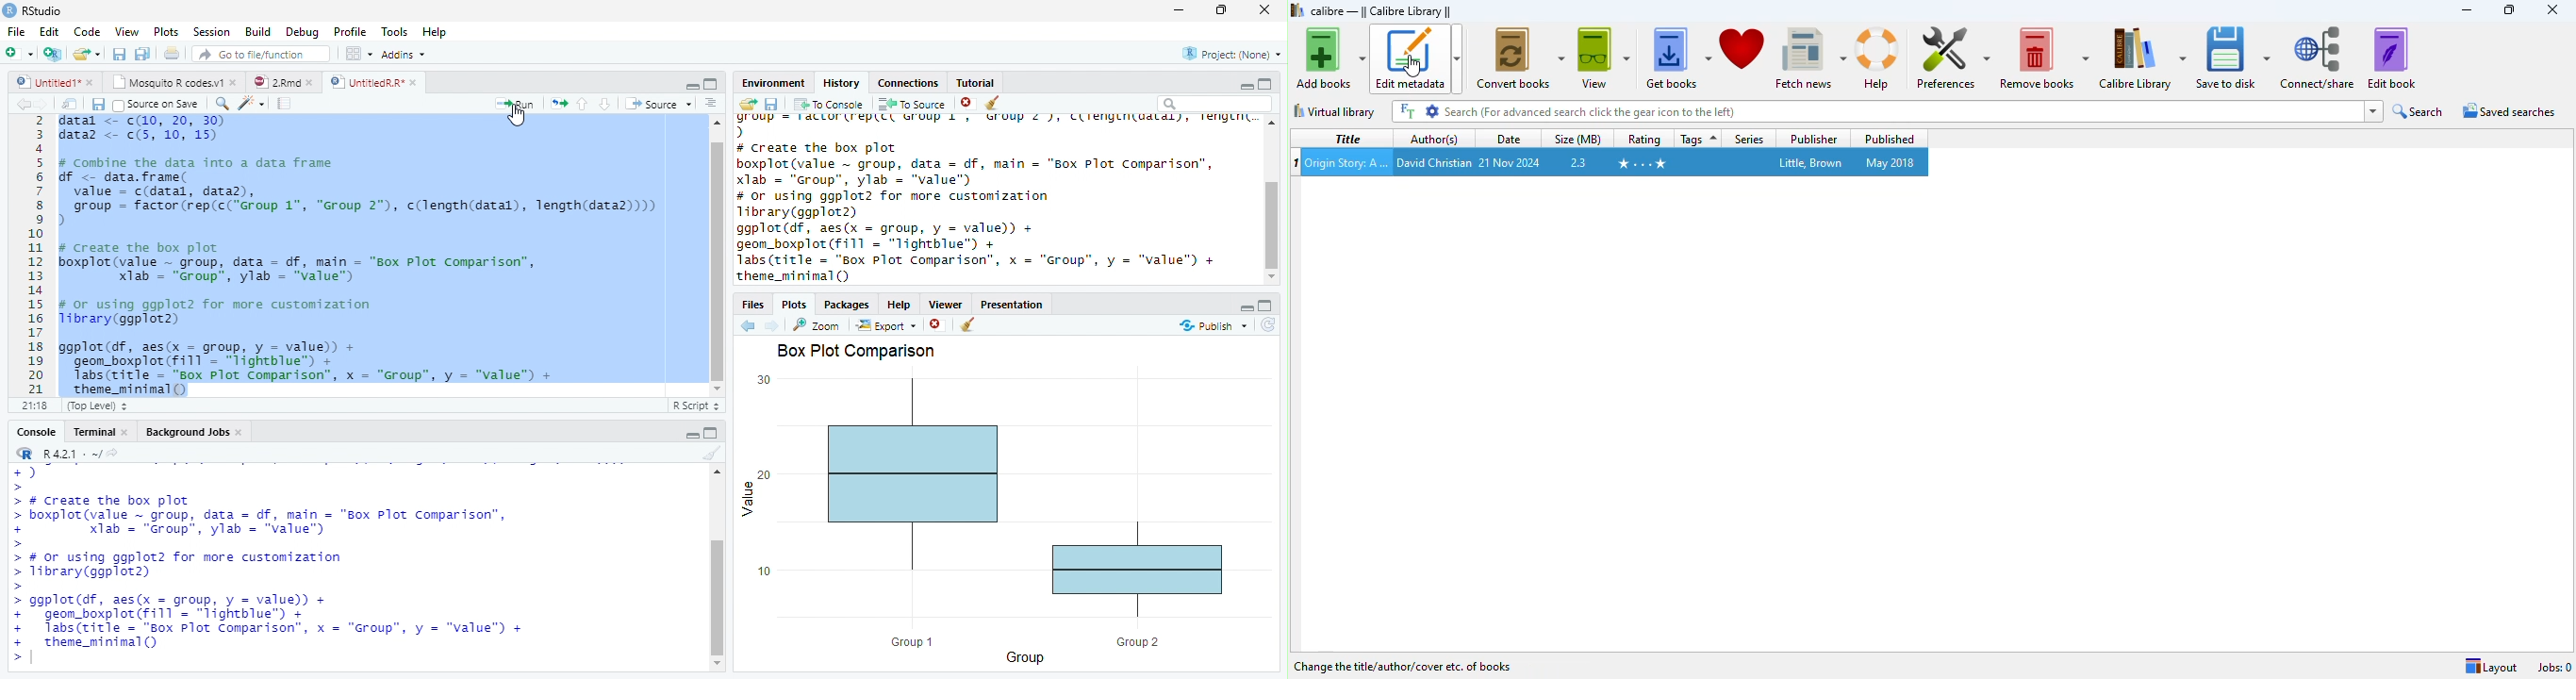  Describe the element at coordinates (1749, 140) in the screenshot. I see `series` at that location.